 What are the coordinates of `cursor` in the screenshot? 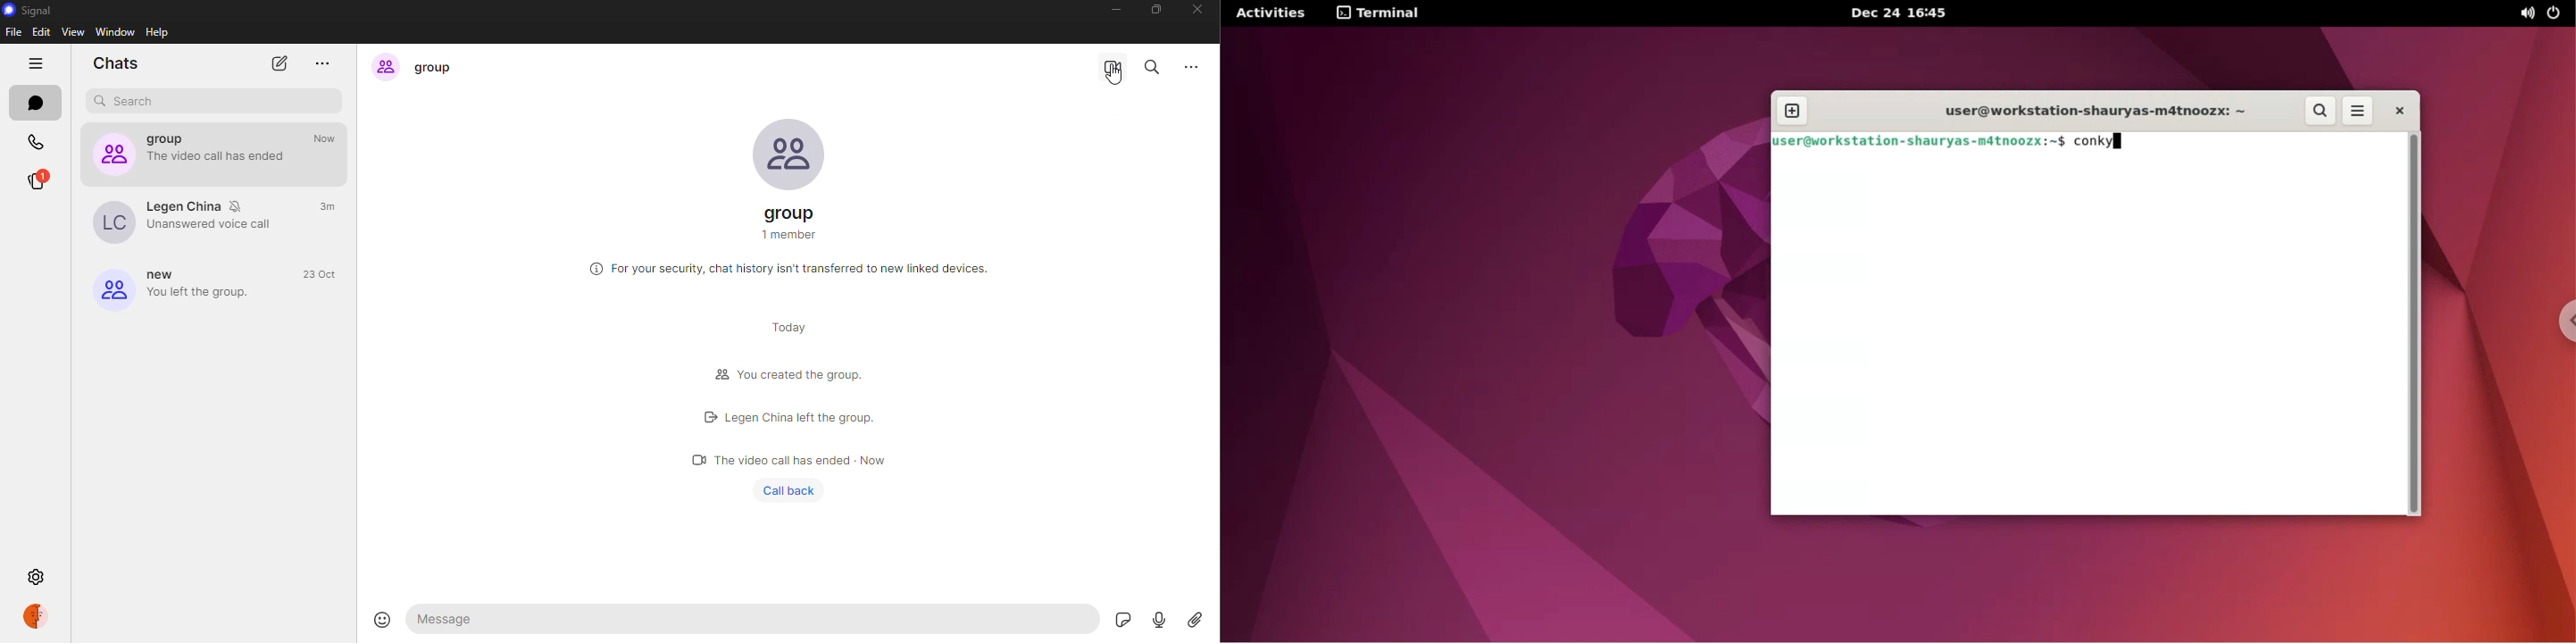 It's located at (1114, 76).